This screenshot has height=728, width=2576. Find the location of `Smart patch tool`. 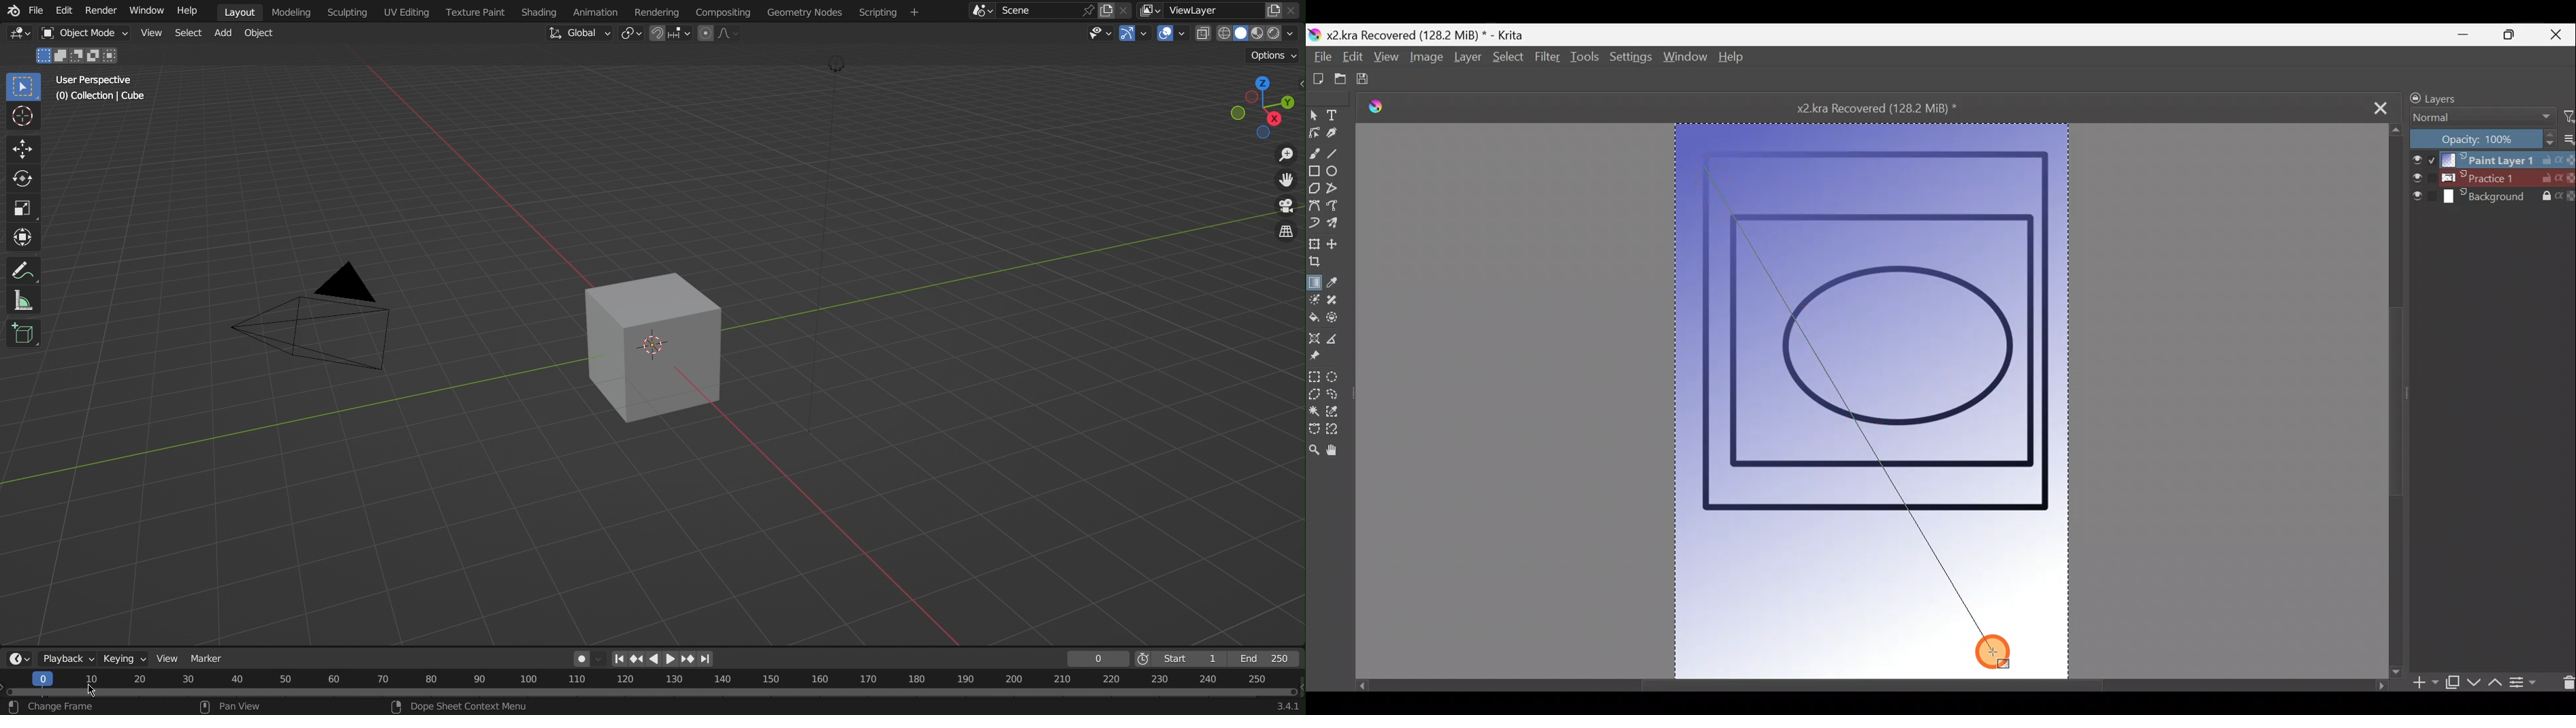

Smart patch tool is located at coordinates (1337, 301).